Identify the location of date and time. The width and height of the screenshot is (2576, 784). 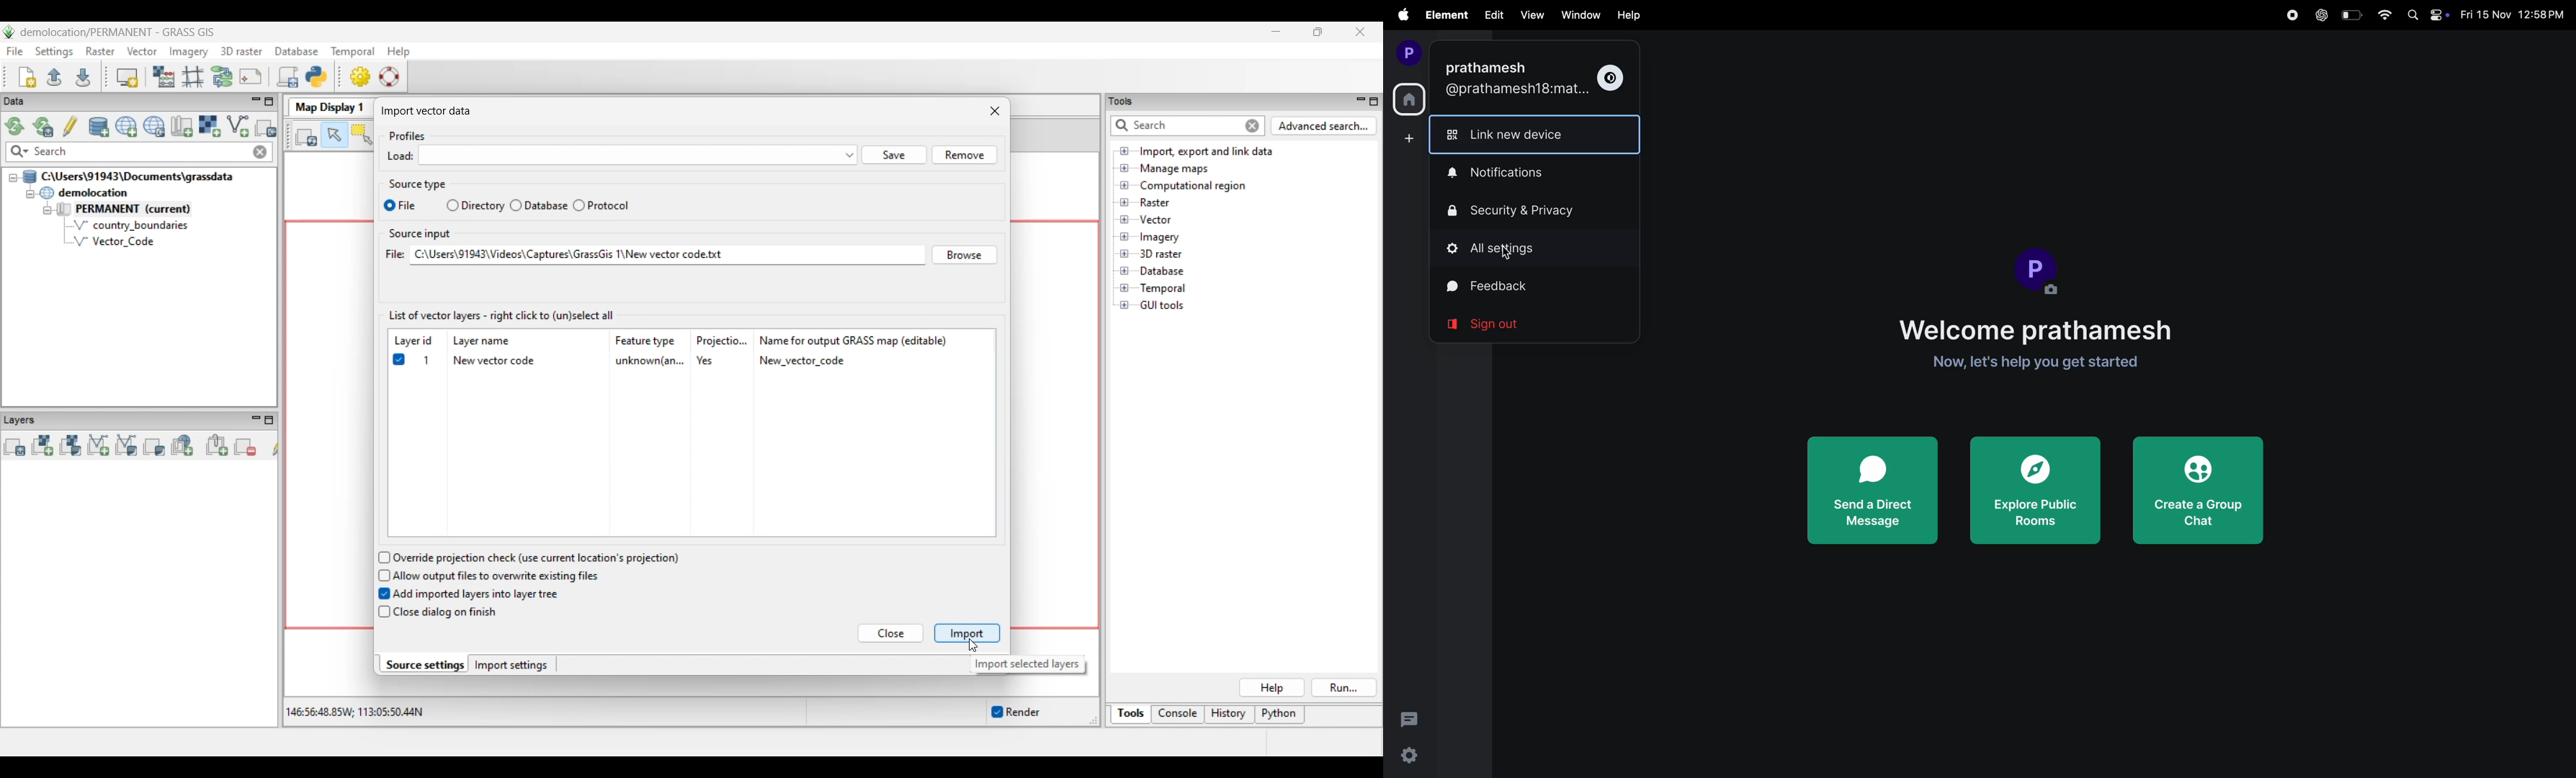
(2515, 16).